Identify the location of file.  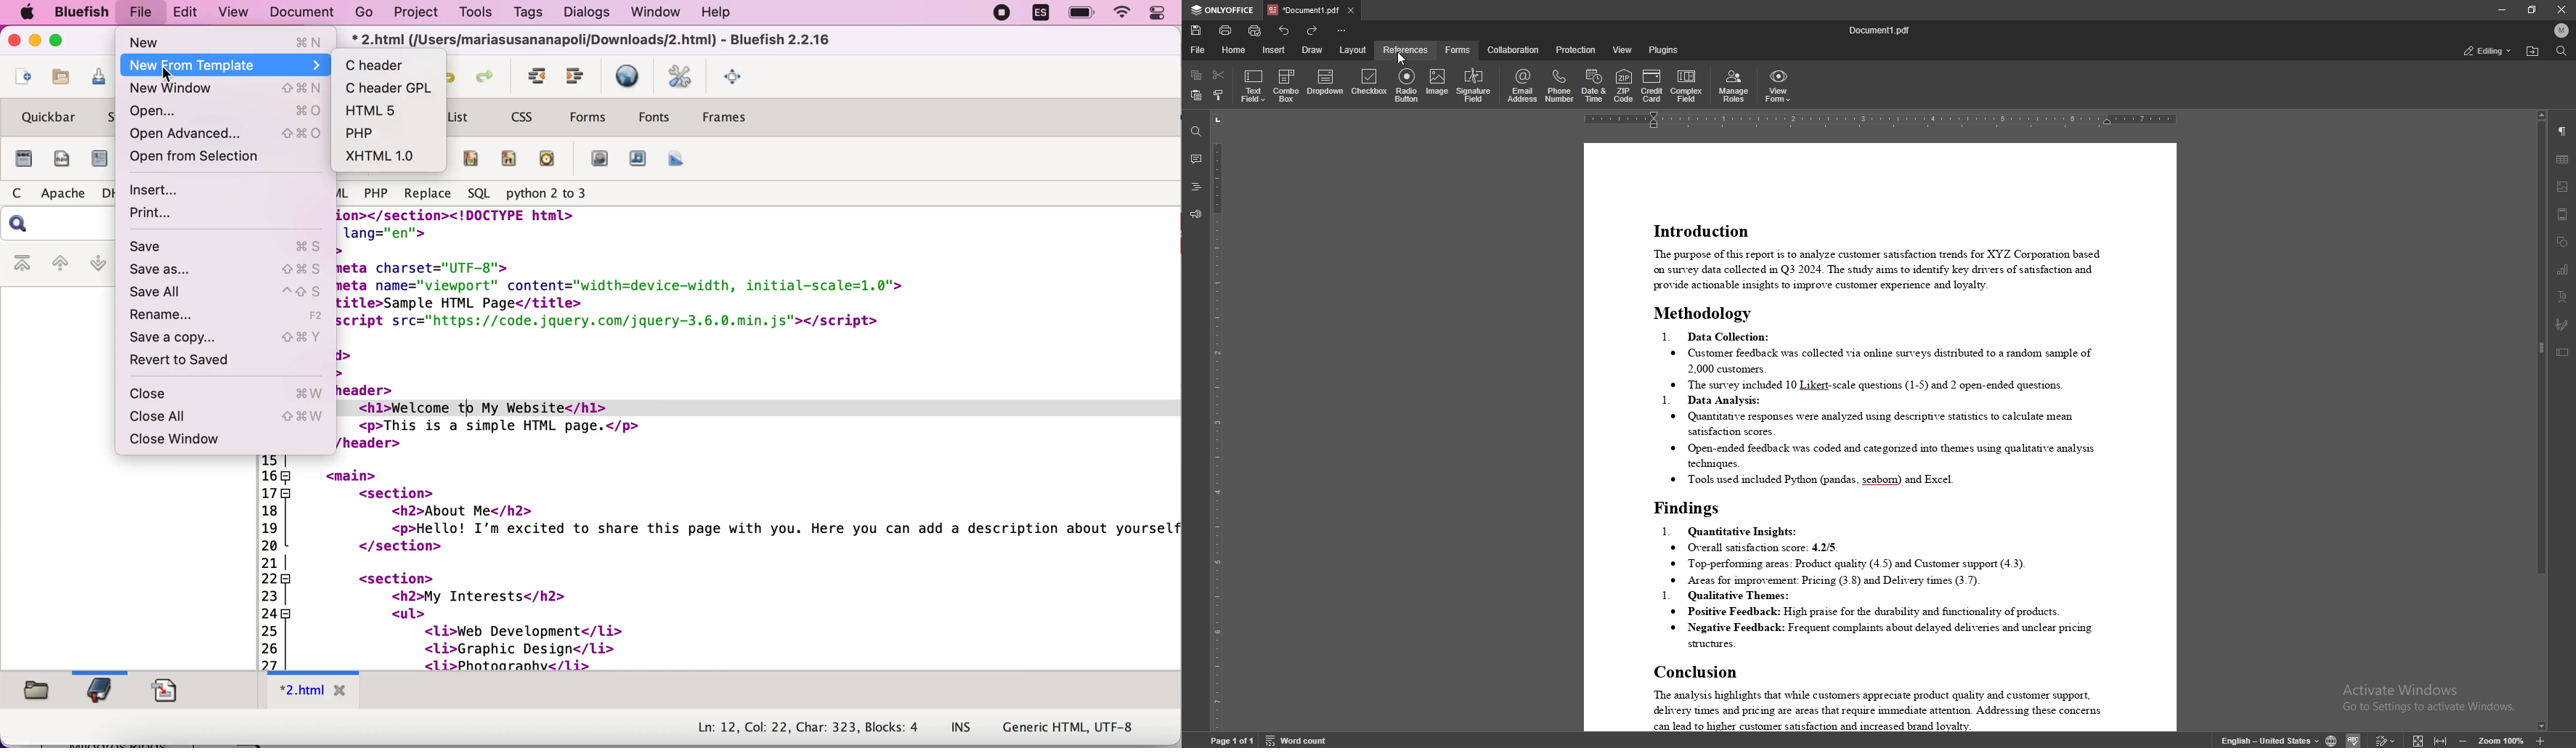
(1197, 50).